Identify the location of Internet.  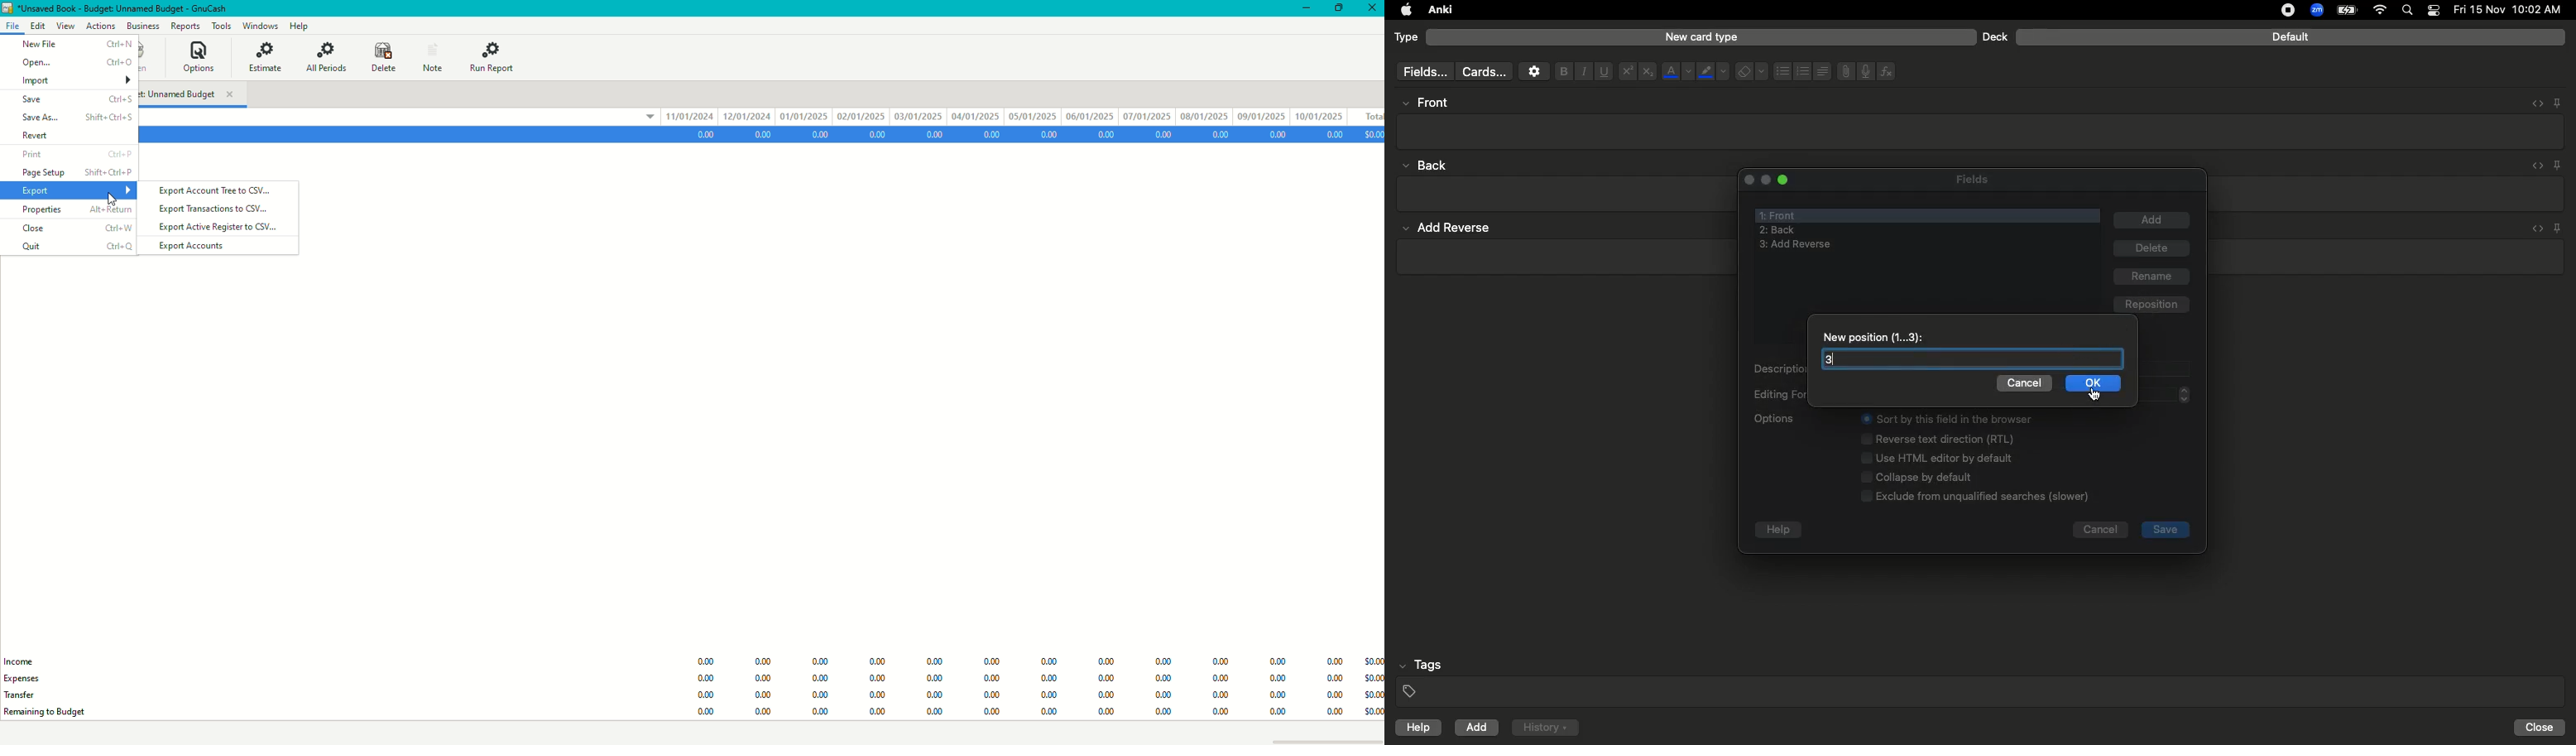
(2382, 11).